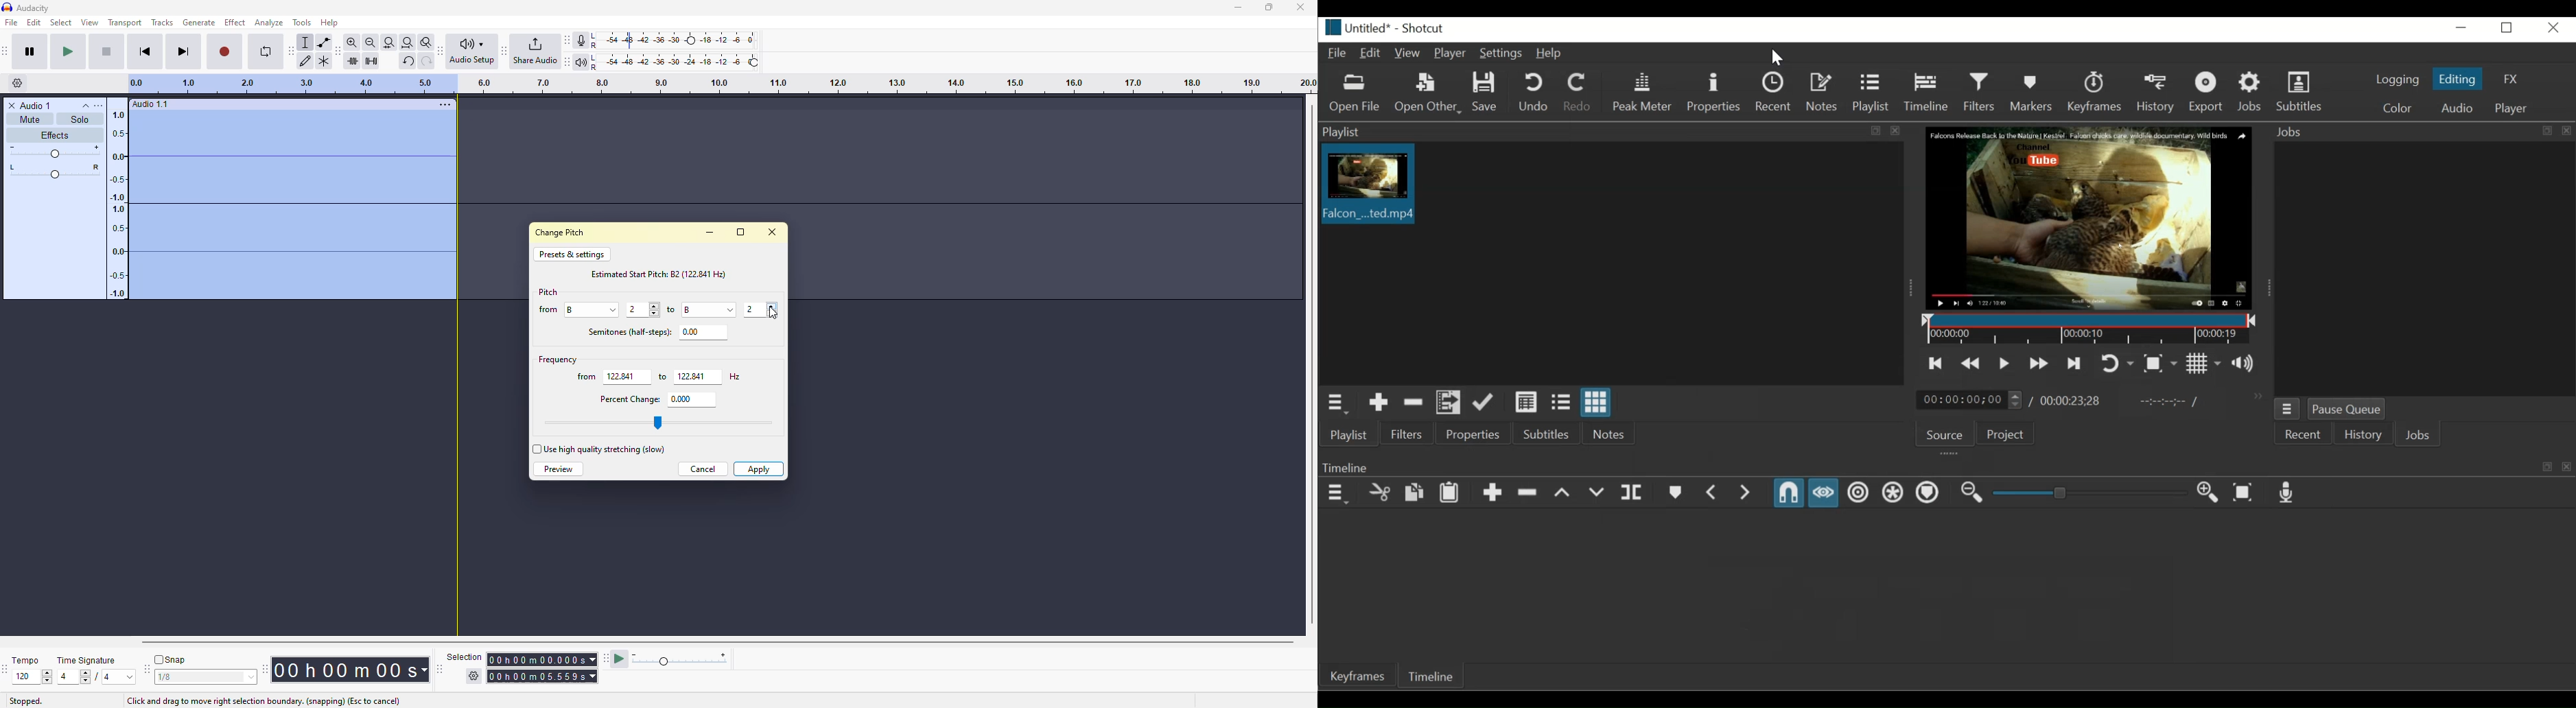 The width and height of the screenshot is (2576, 728). What do you see at coordinates (1302, 7) in the screenshot?
I see `close` at bounding box center [1302, 7].